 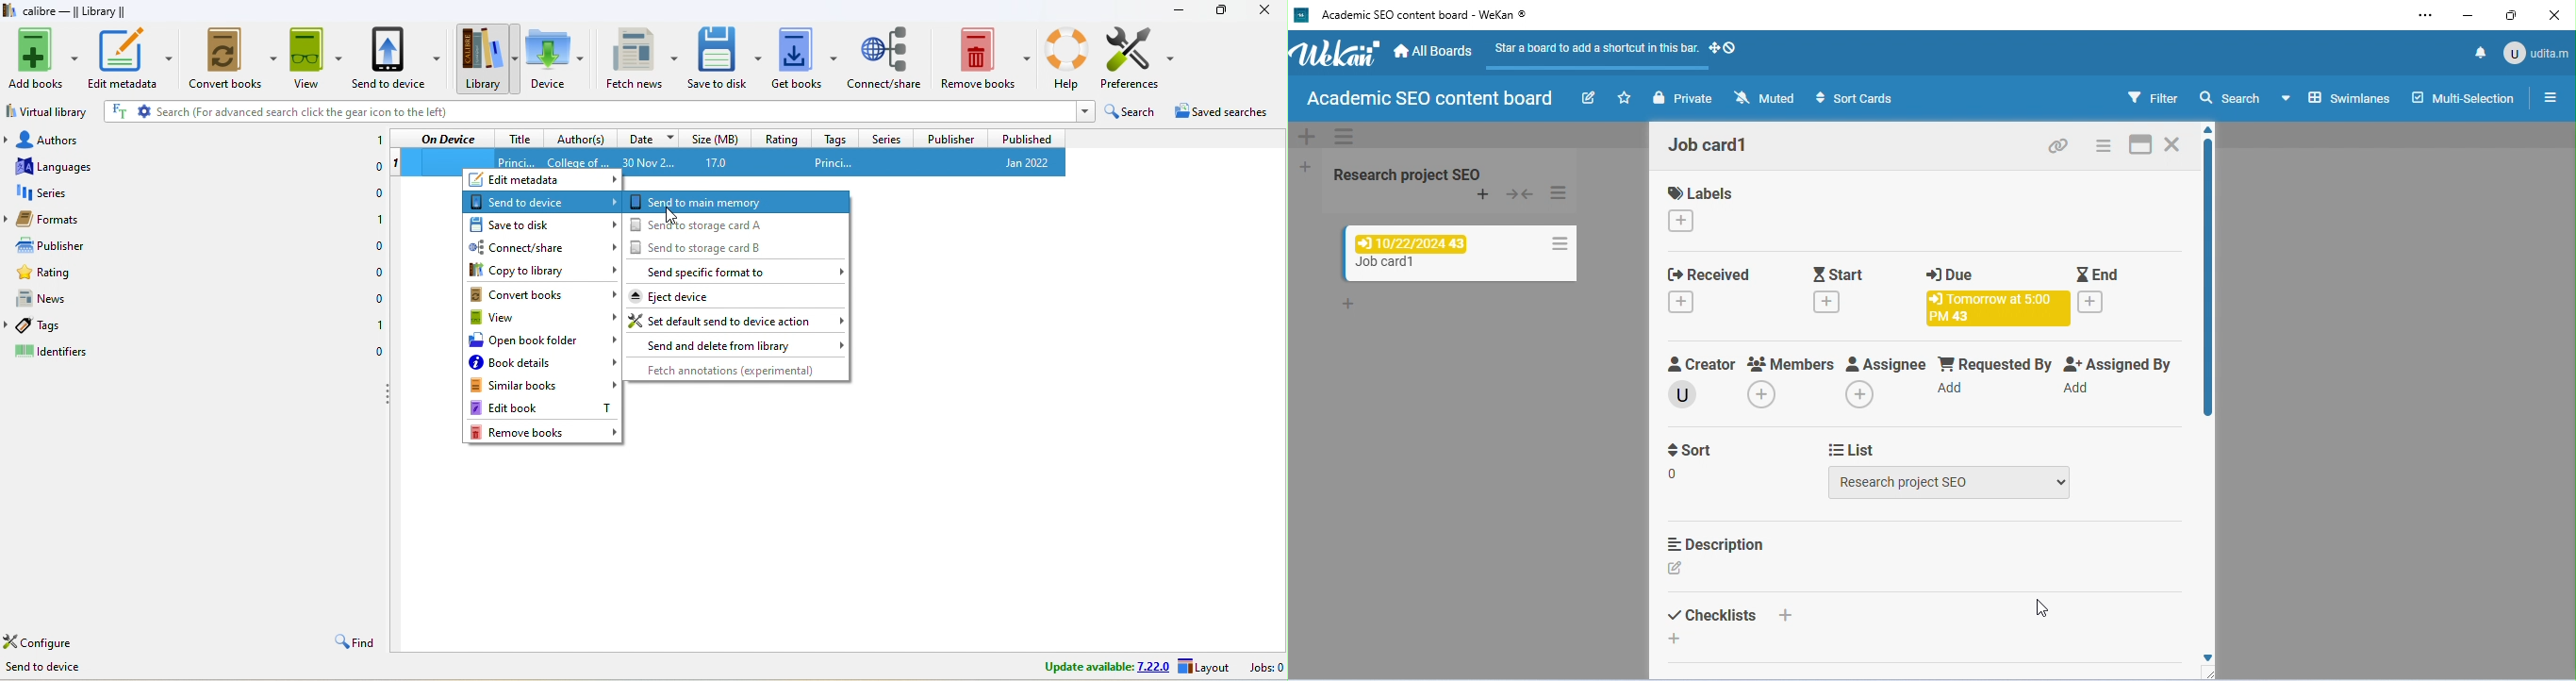 I want to click on 0, so click(x=378, y=353).